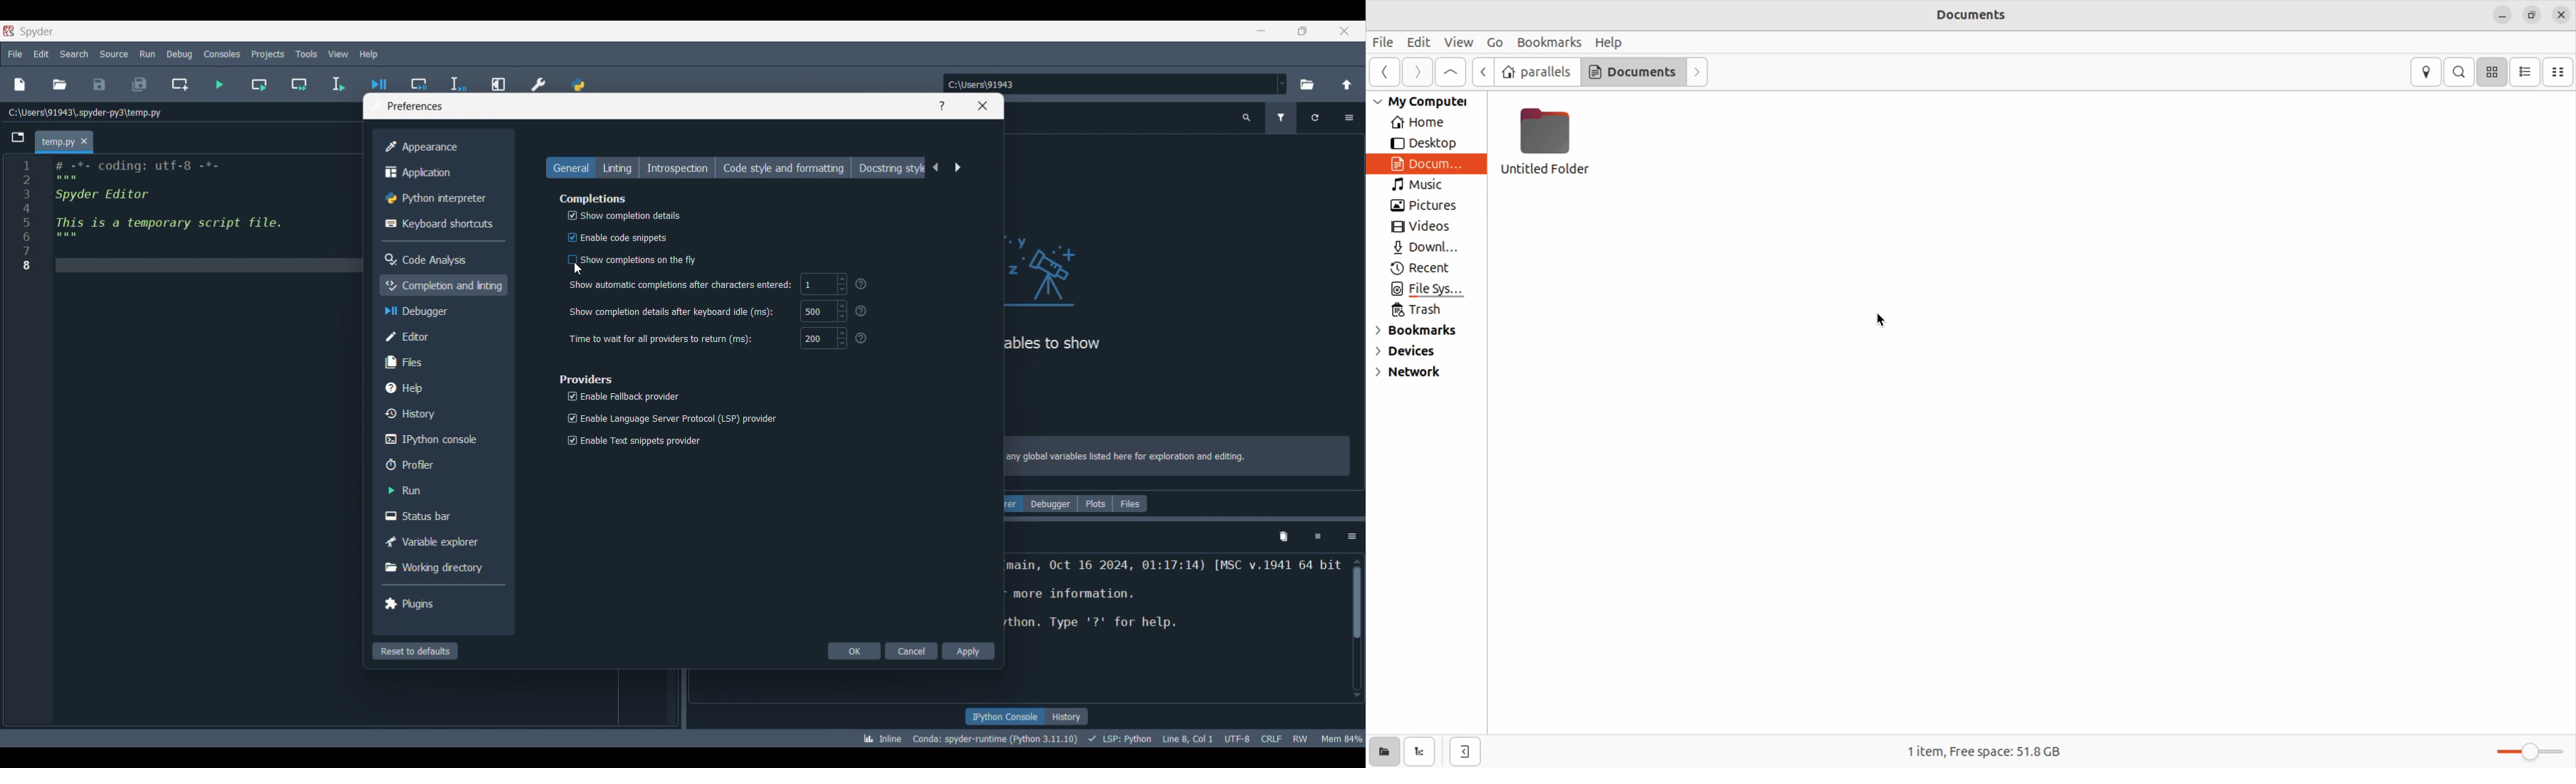 The width and height of the screenshot is (2576, 784). I want to click on Close tab, so click(84, 141).